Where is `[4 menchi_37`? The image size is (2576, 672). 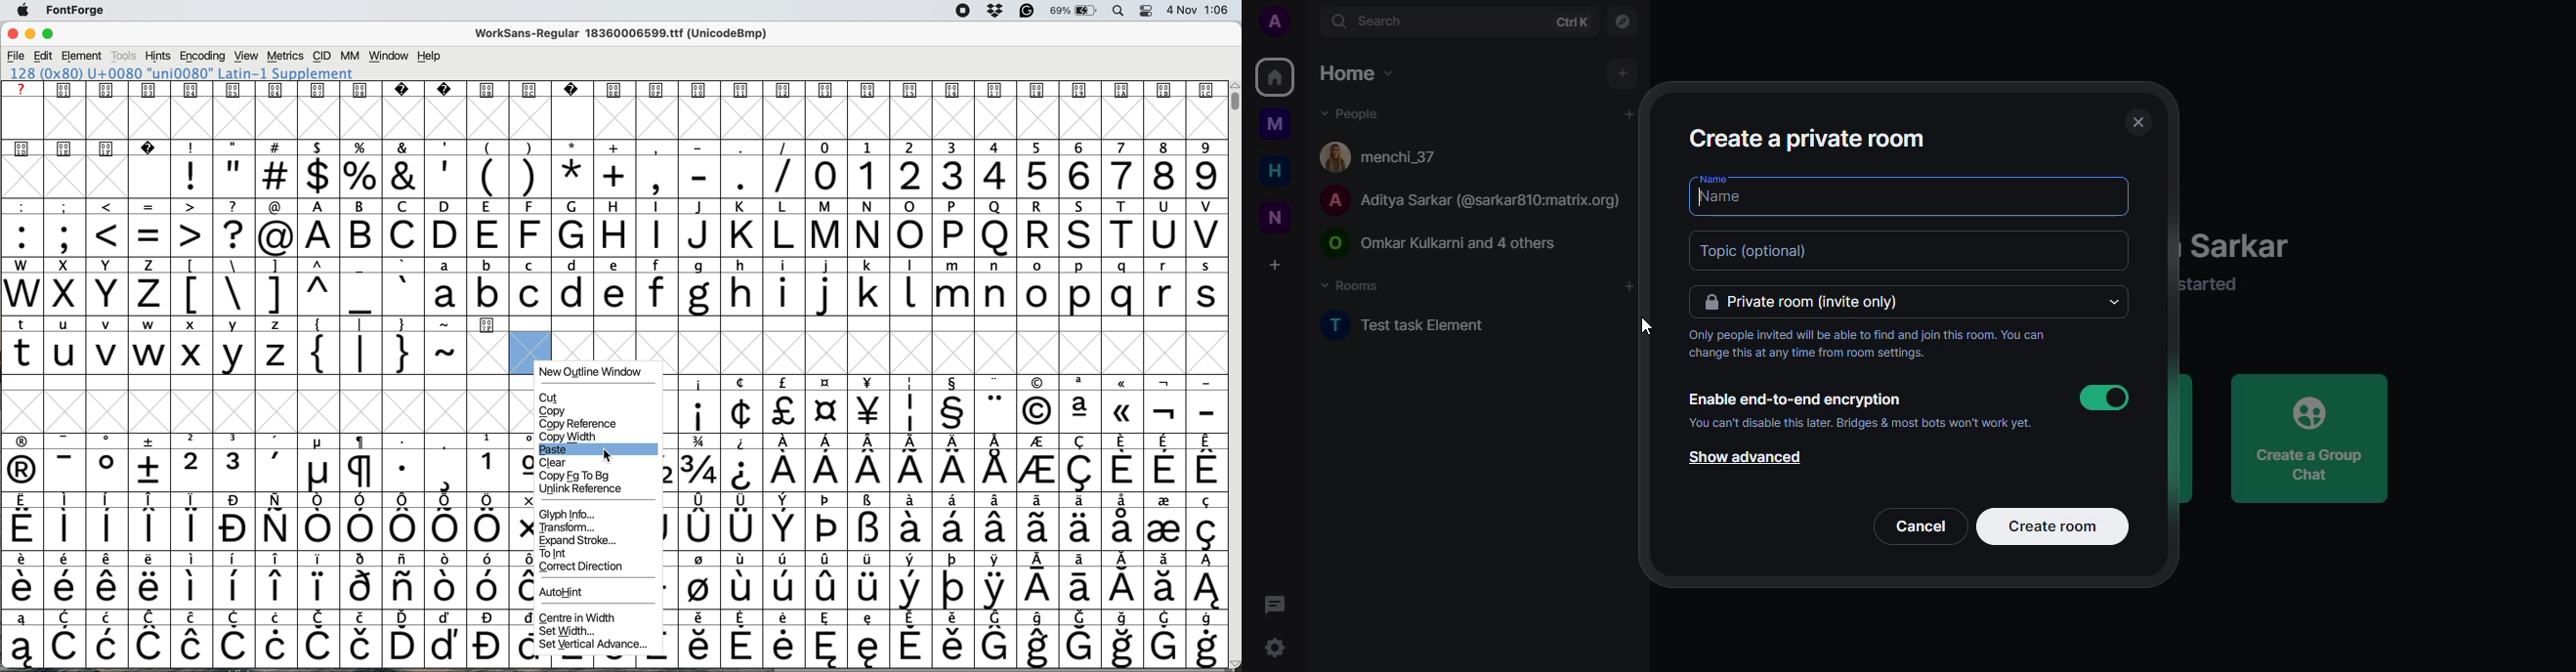
[4 menchi_37 is located at coordinates (1384, 155).